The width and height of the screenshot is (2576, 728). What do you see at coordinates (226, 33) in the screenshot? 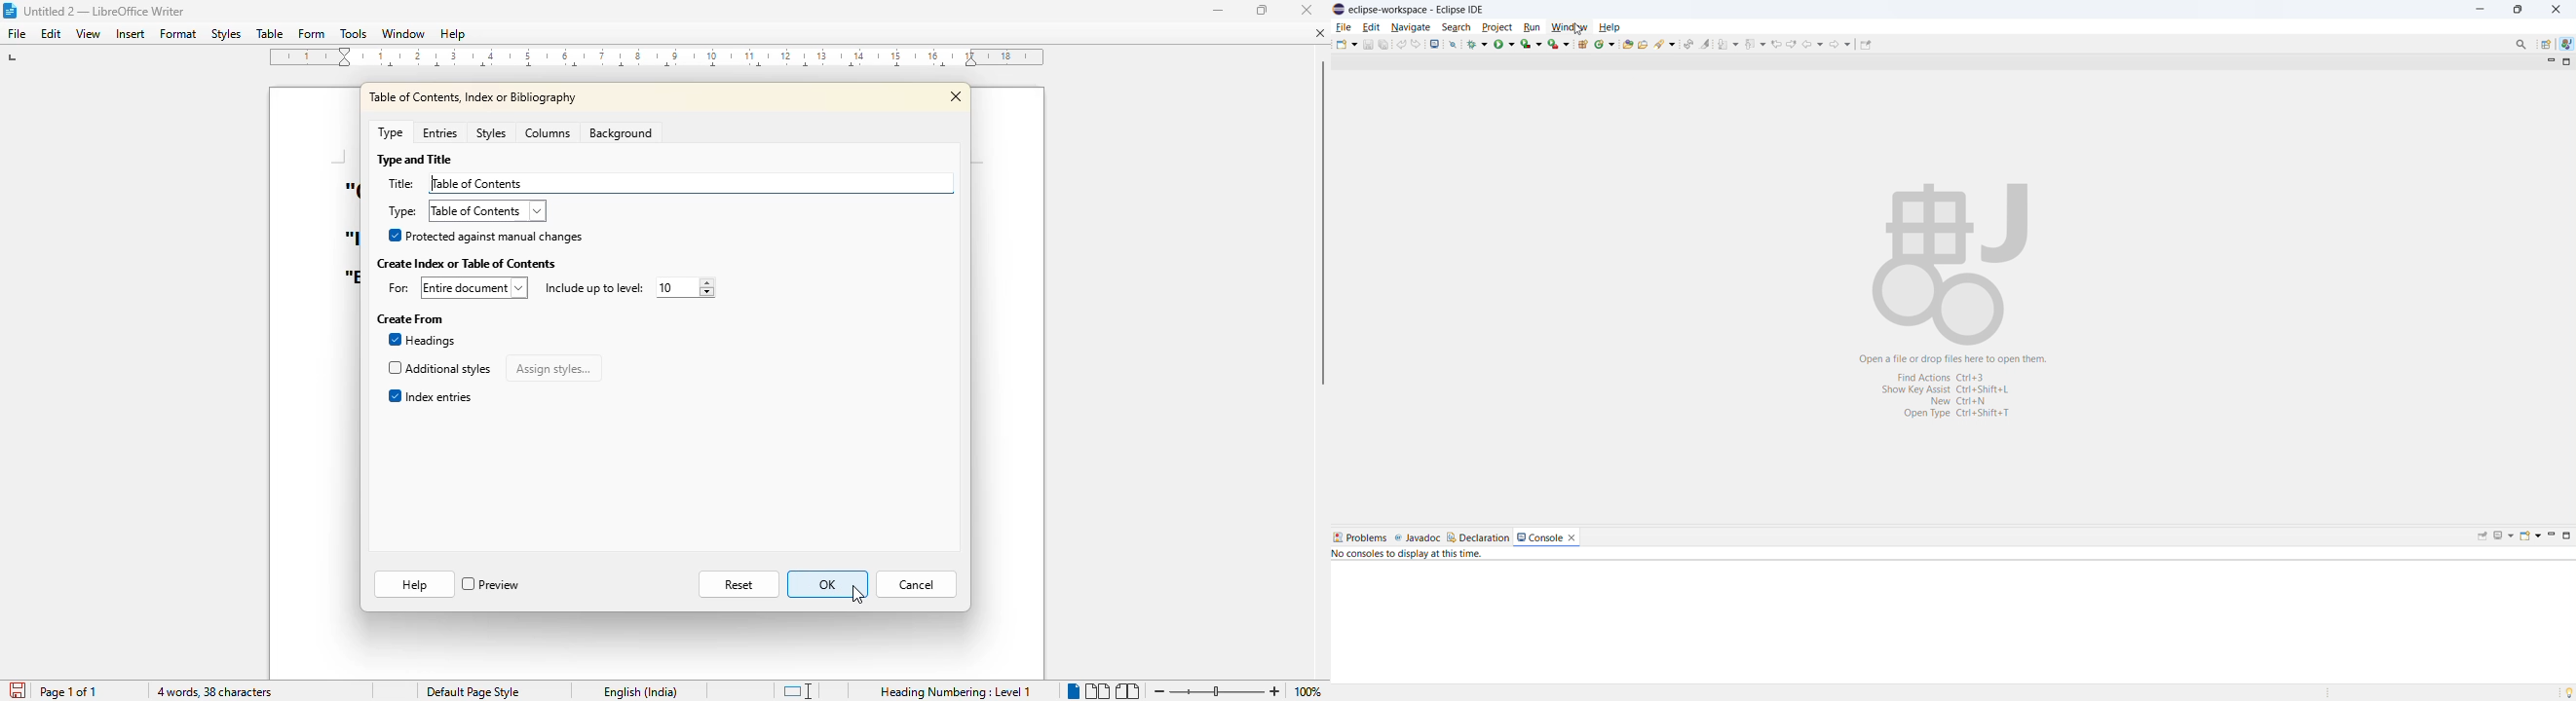
I see `styles` at bounding box center [226, 33].